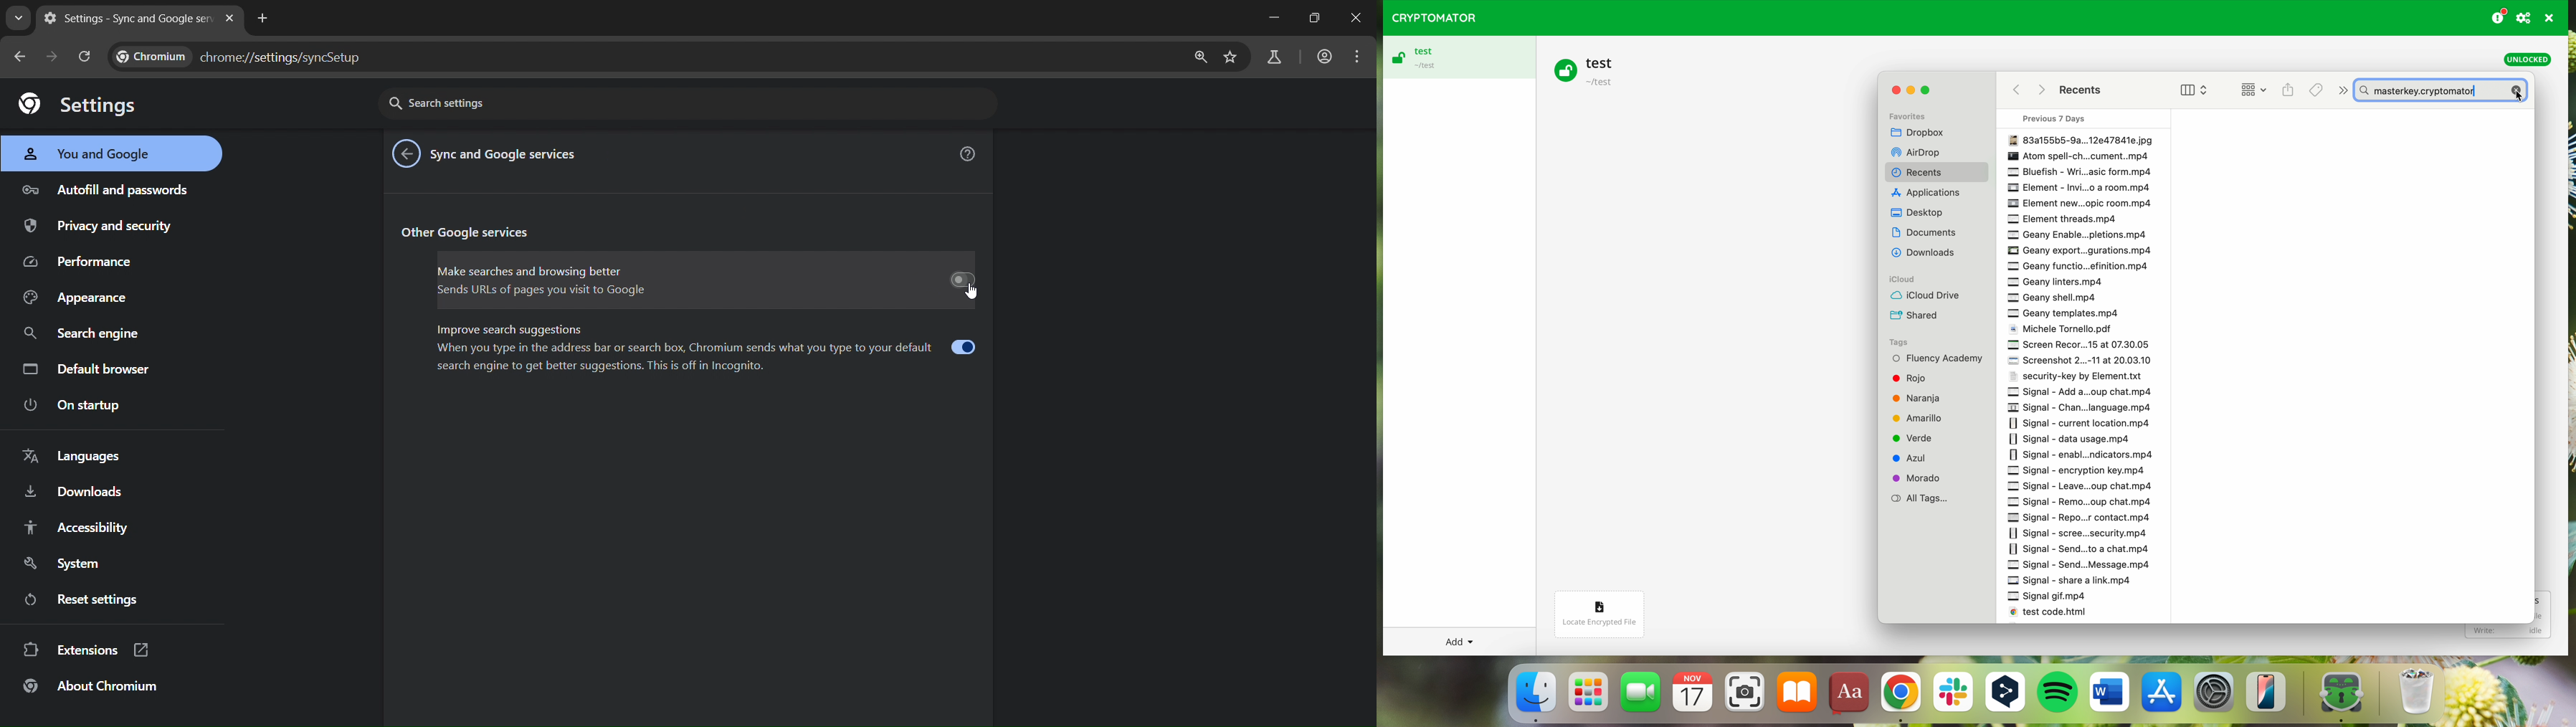  What do you see at coordinates (126, 20) in the screenshot?
I see `Settings- sync and Google` at bounding box center [126, 20].